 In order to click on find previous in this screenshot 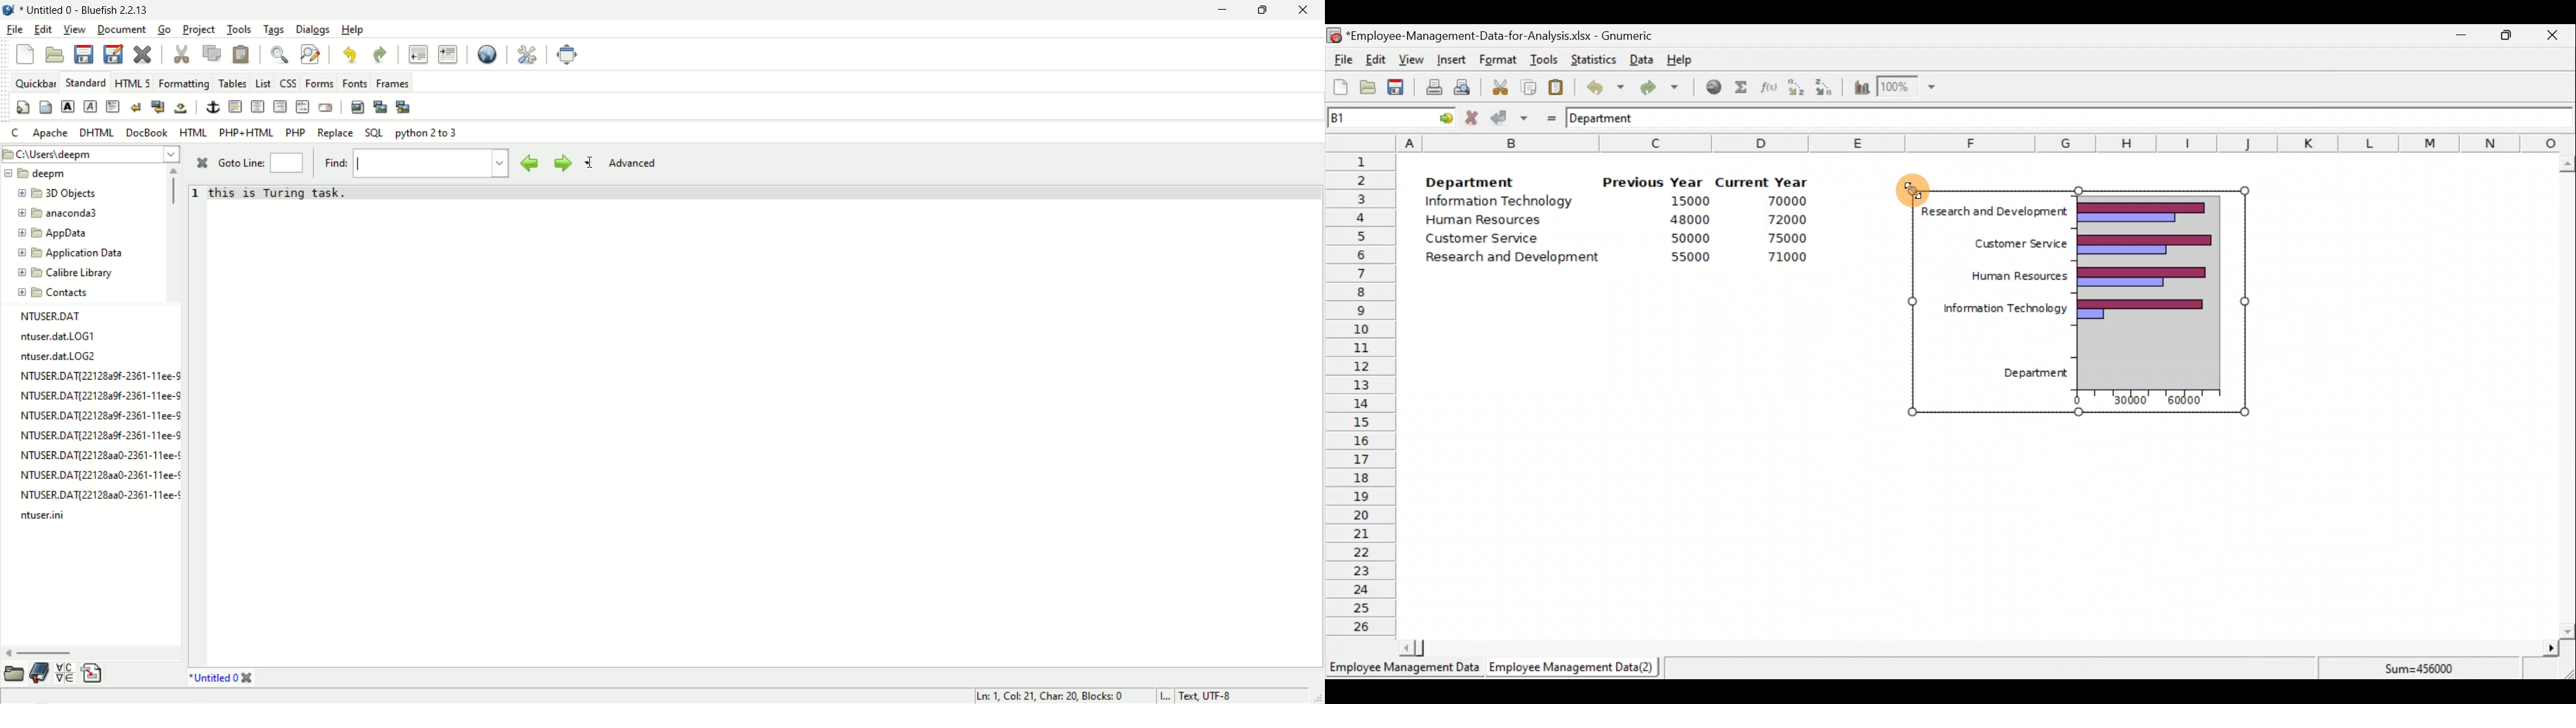, I will do `click(530, 164)`.